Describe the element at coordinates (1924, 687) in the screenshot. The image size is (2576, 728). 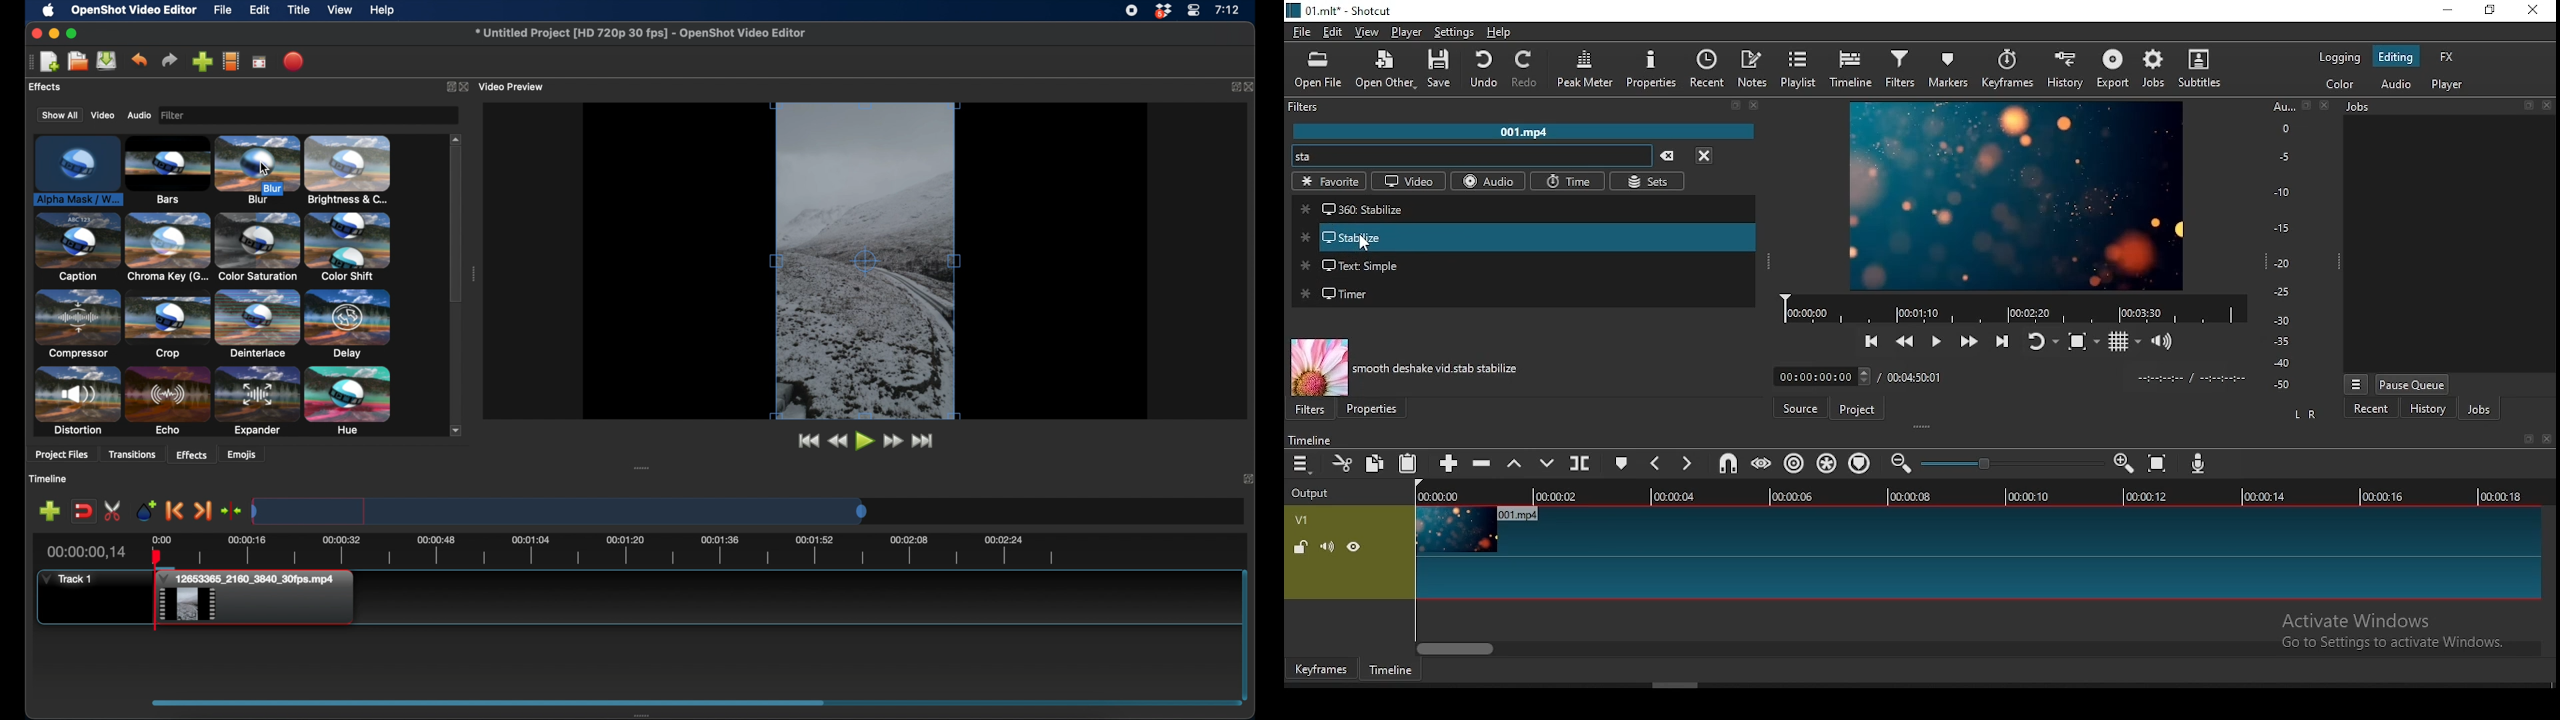
I see `scroll` at that location.